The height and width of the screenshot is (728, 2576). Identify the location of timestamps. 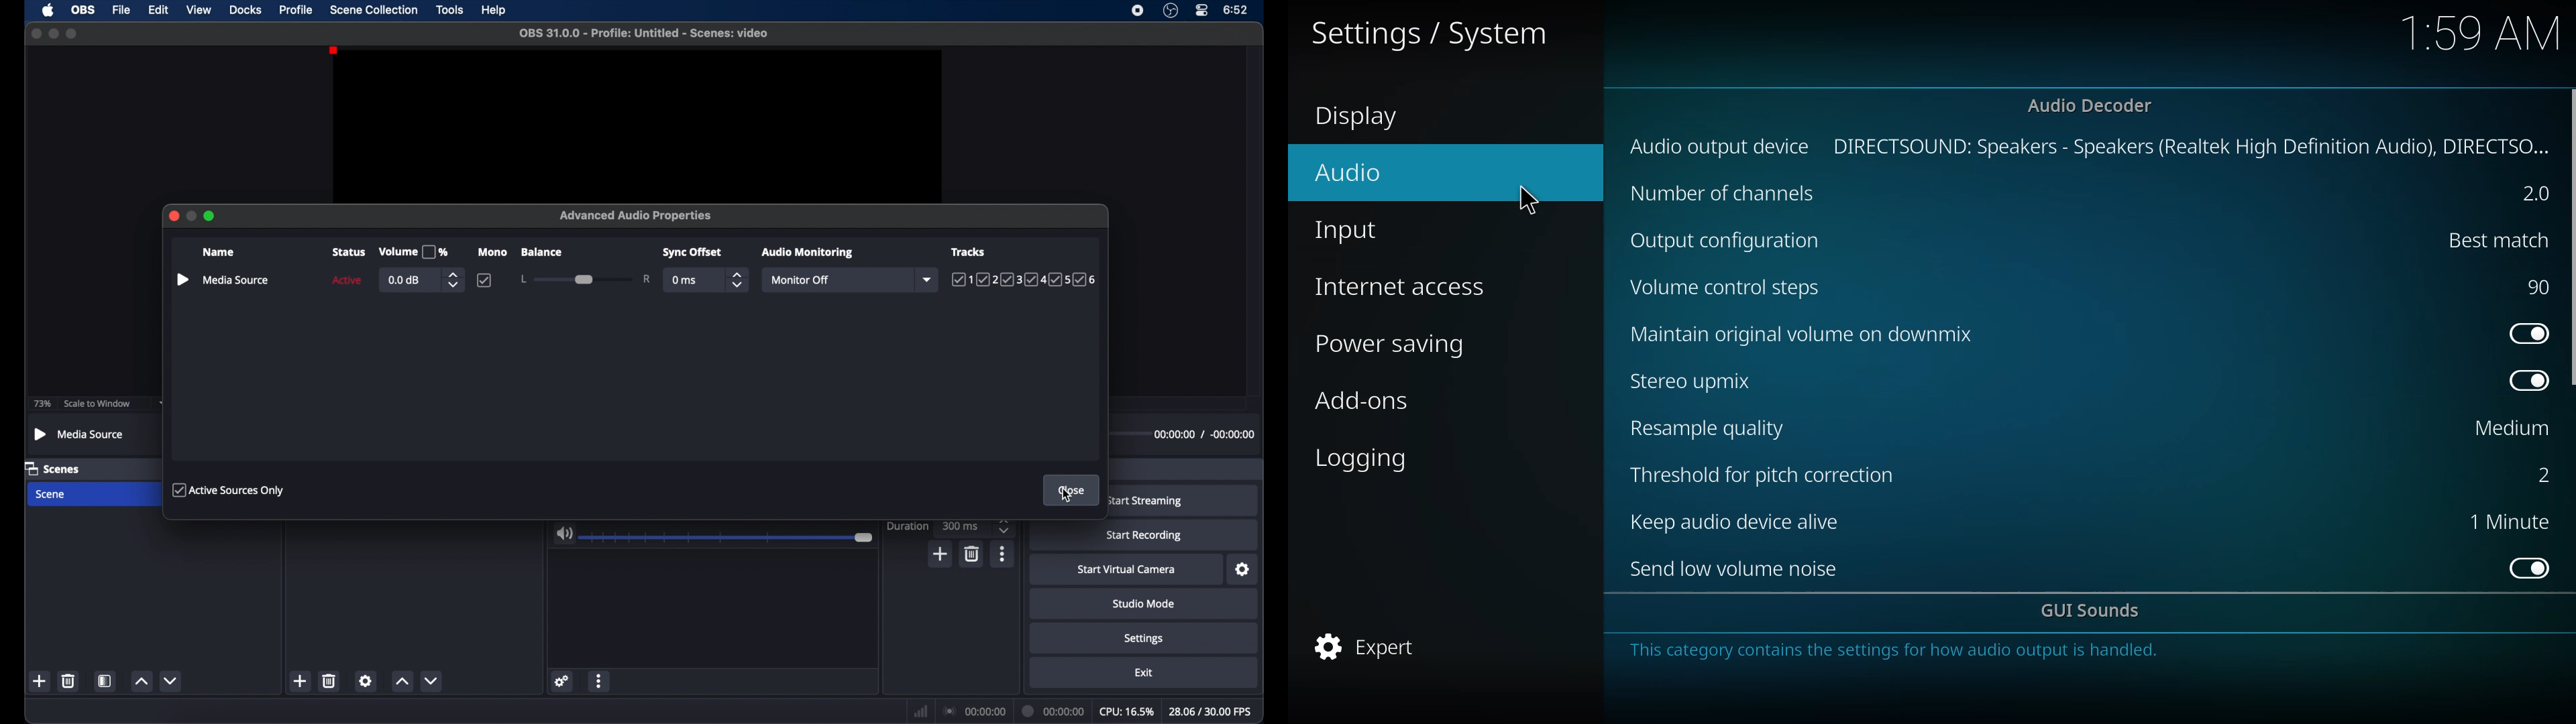
(1203, 434).